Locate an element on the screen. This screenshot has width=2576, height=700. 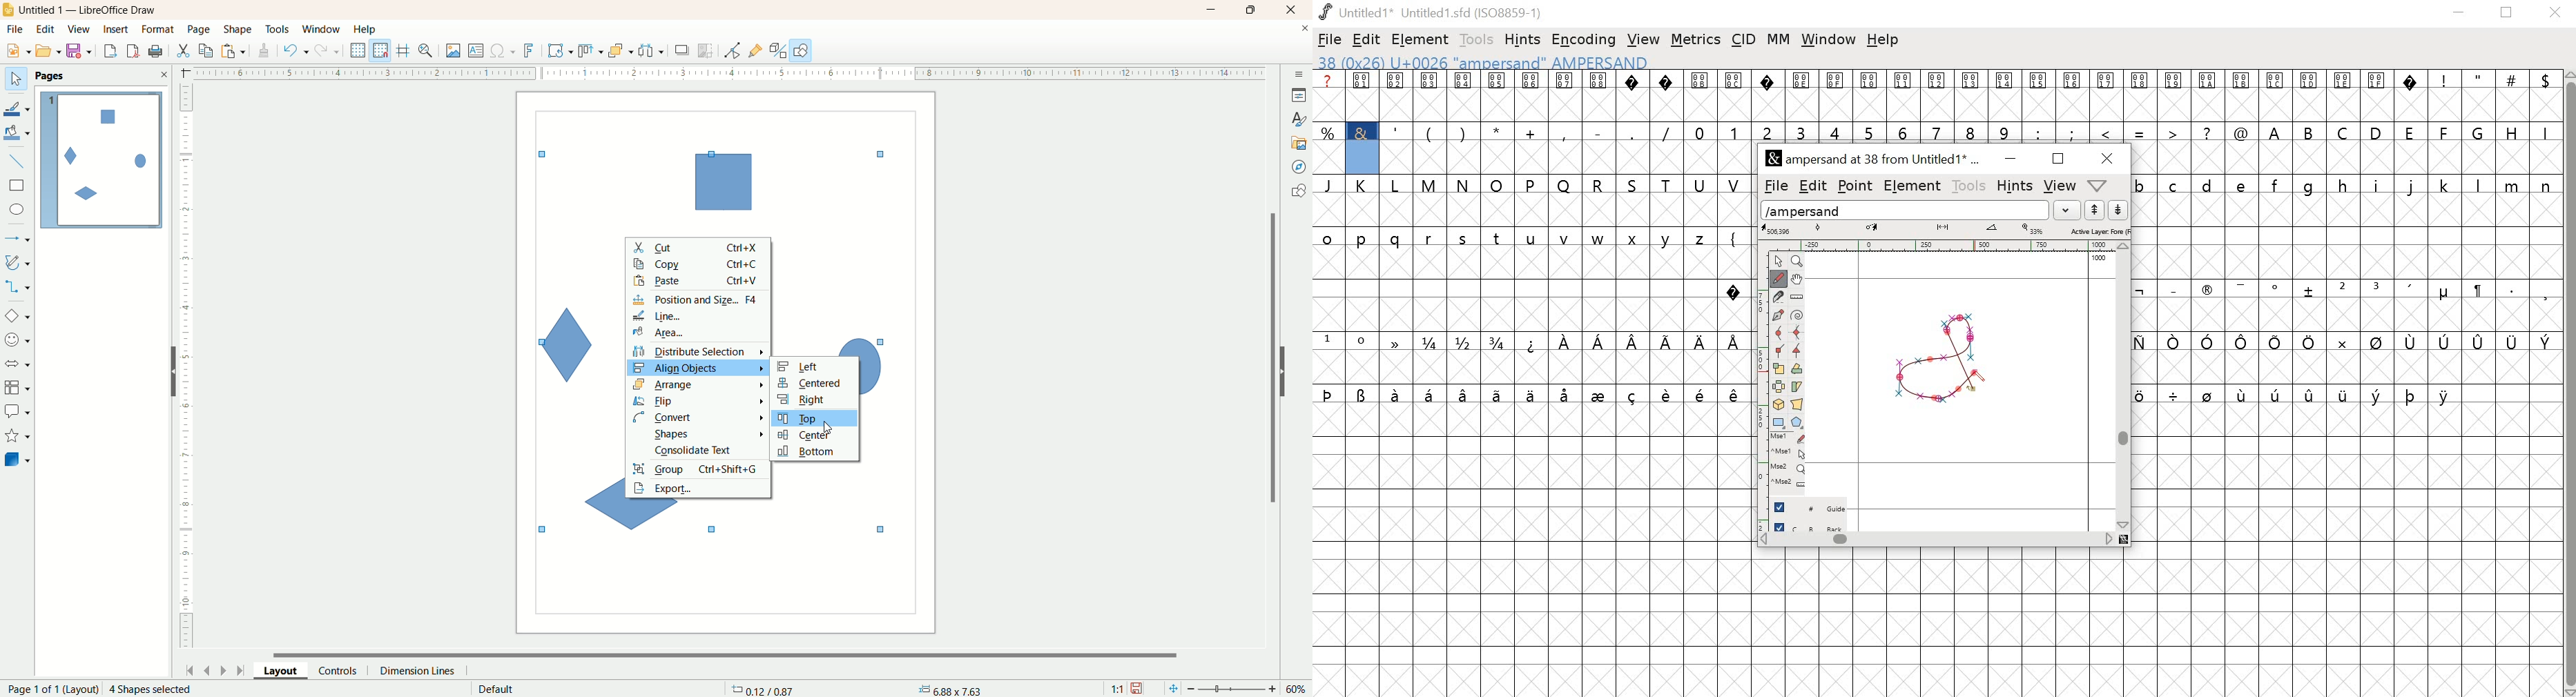
allign object is located at coordinates (591, 51).